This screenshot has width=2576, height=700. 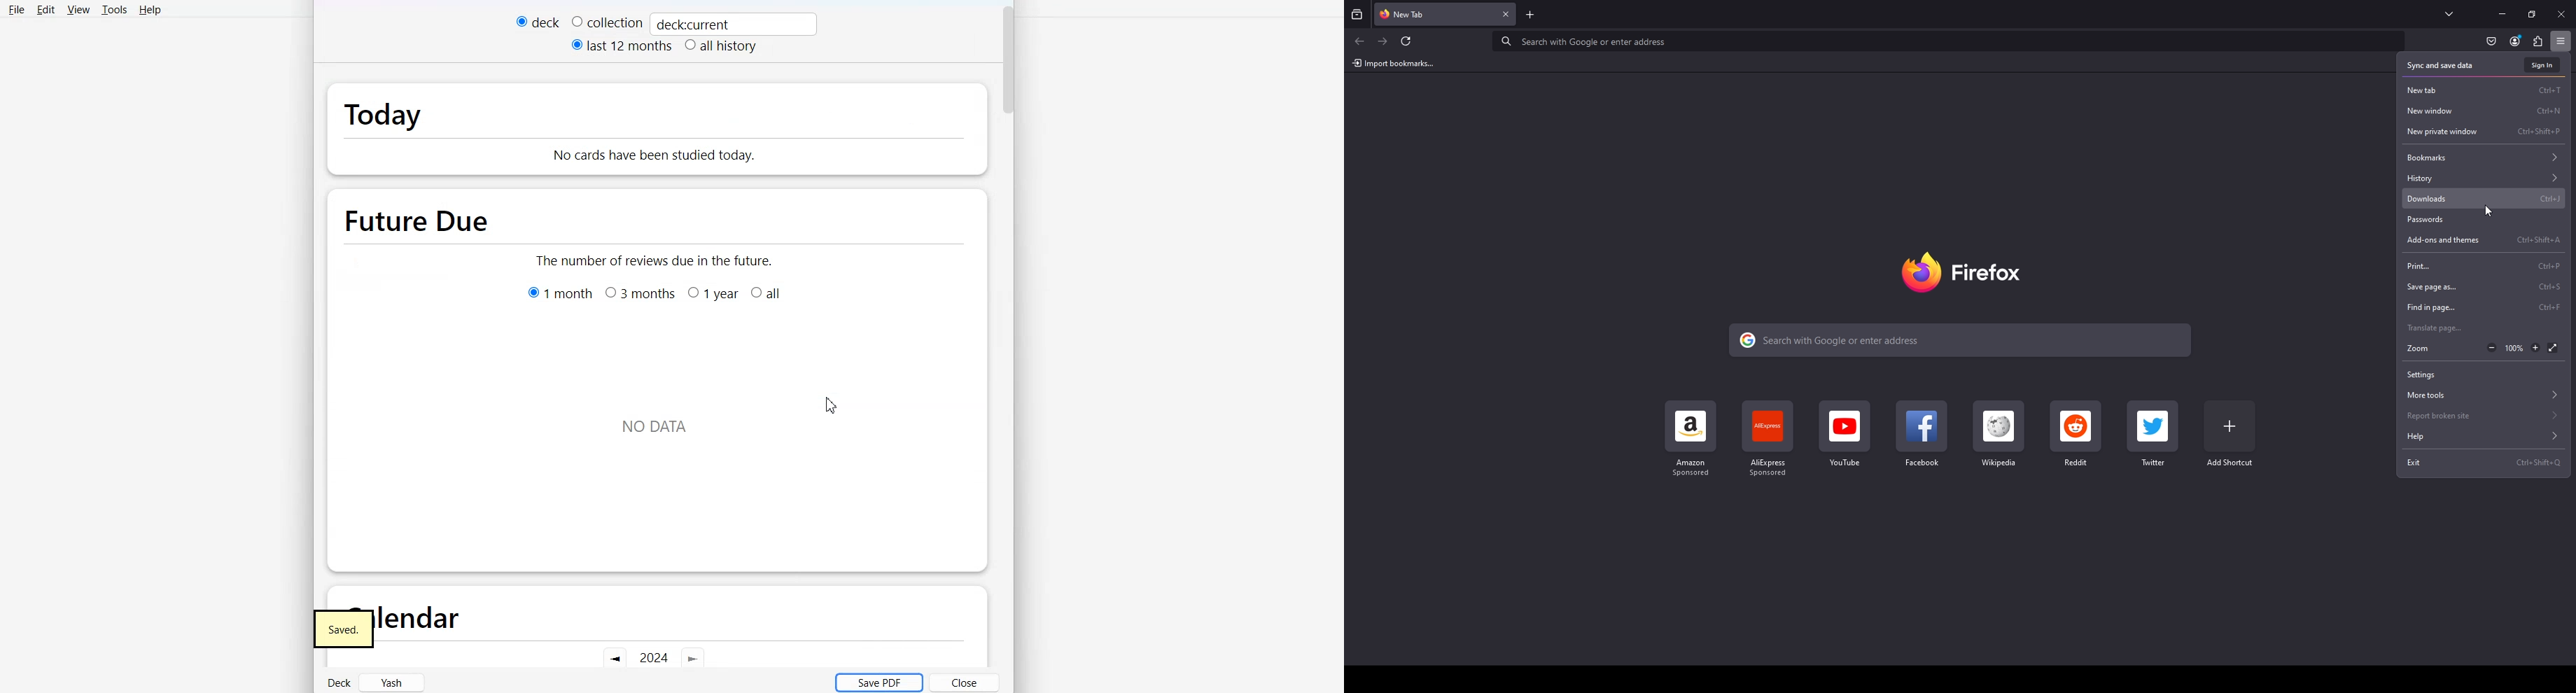 I want to click on More tools, so click(x=2484, y=395).